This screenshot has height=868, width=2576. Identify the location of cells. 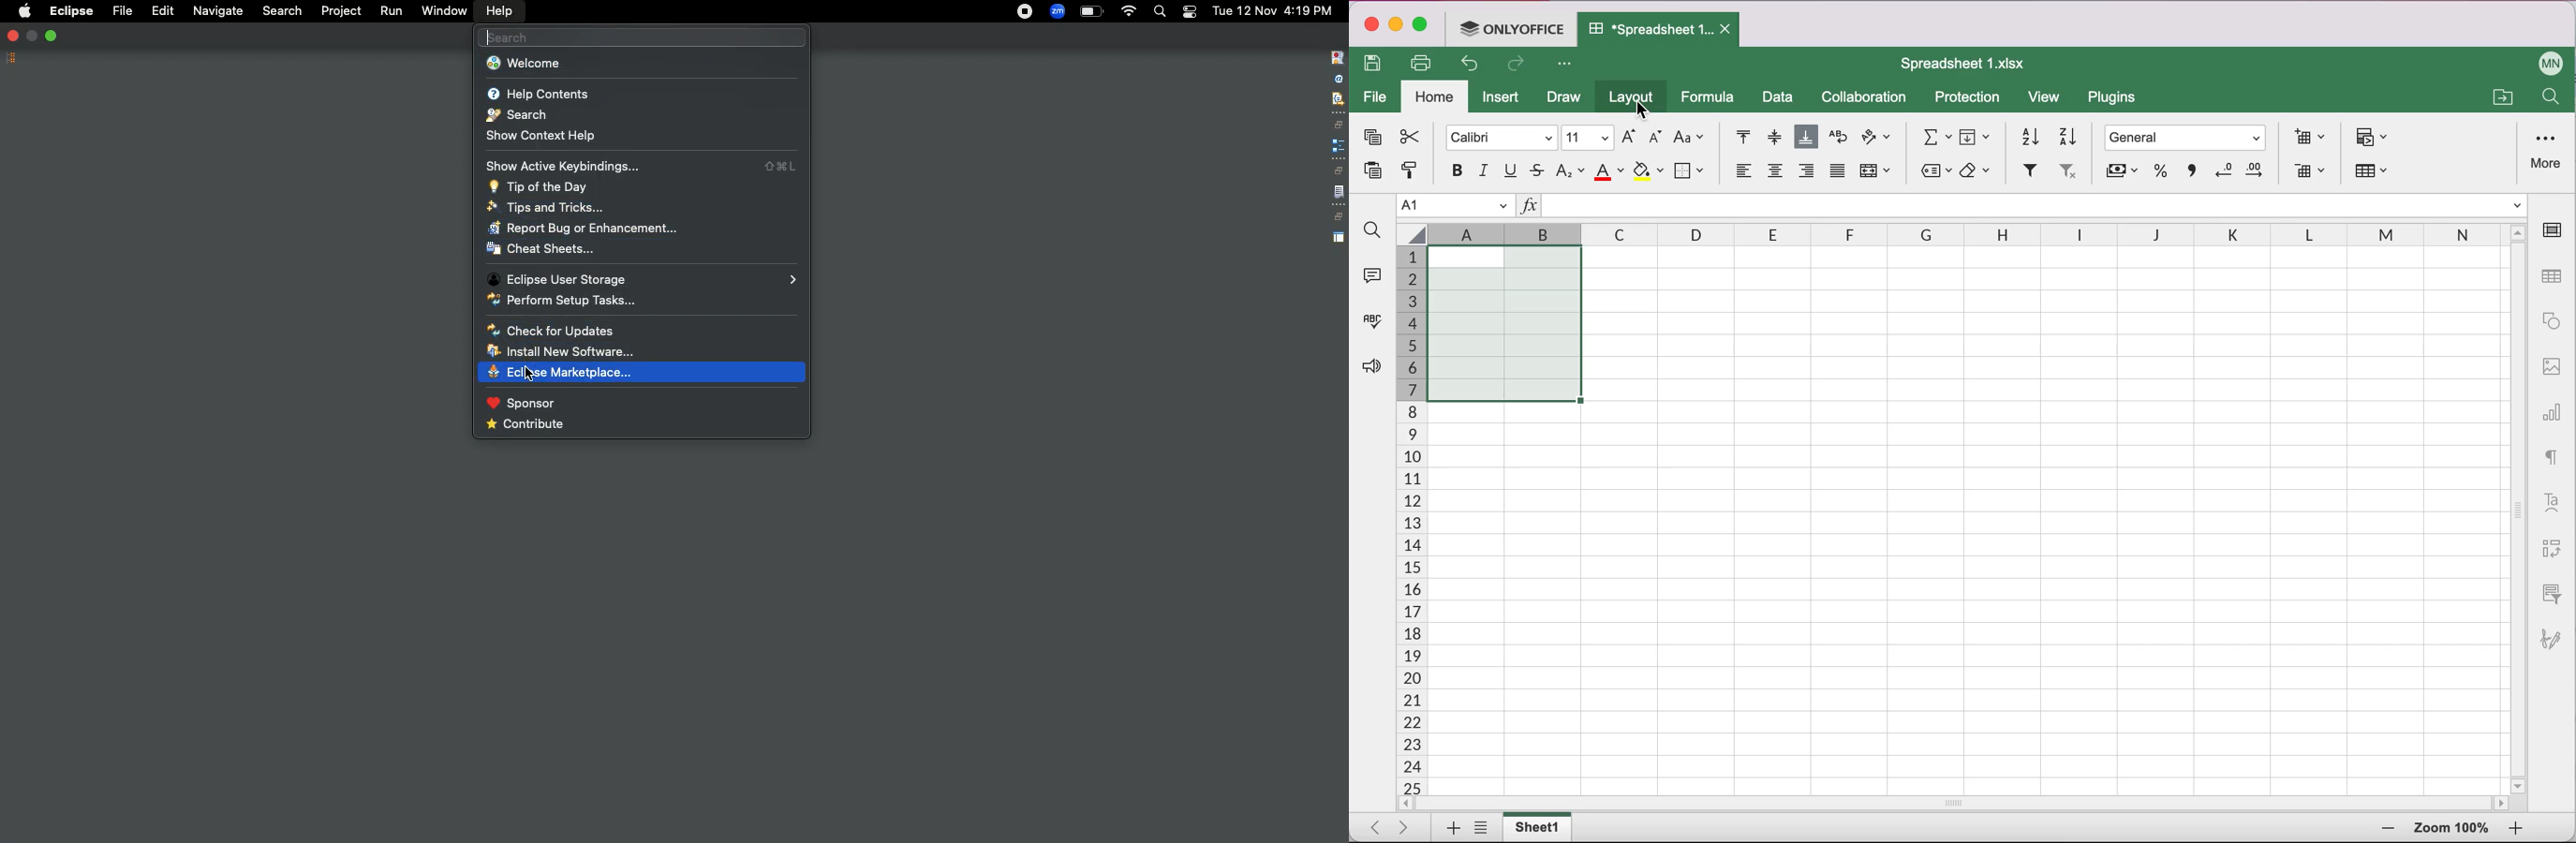
(2073, 518).